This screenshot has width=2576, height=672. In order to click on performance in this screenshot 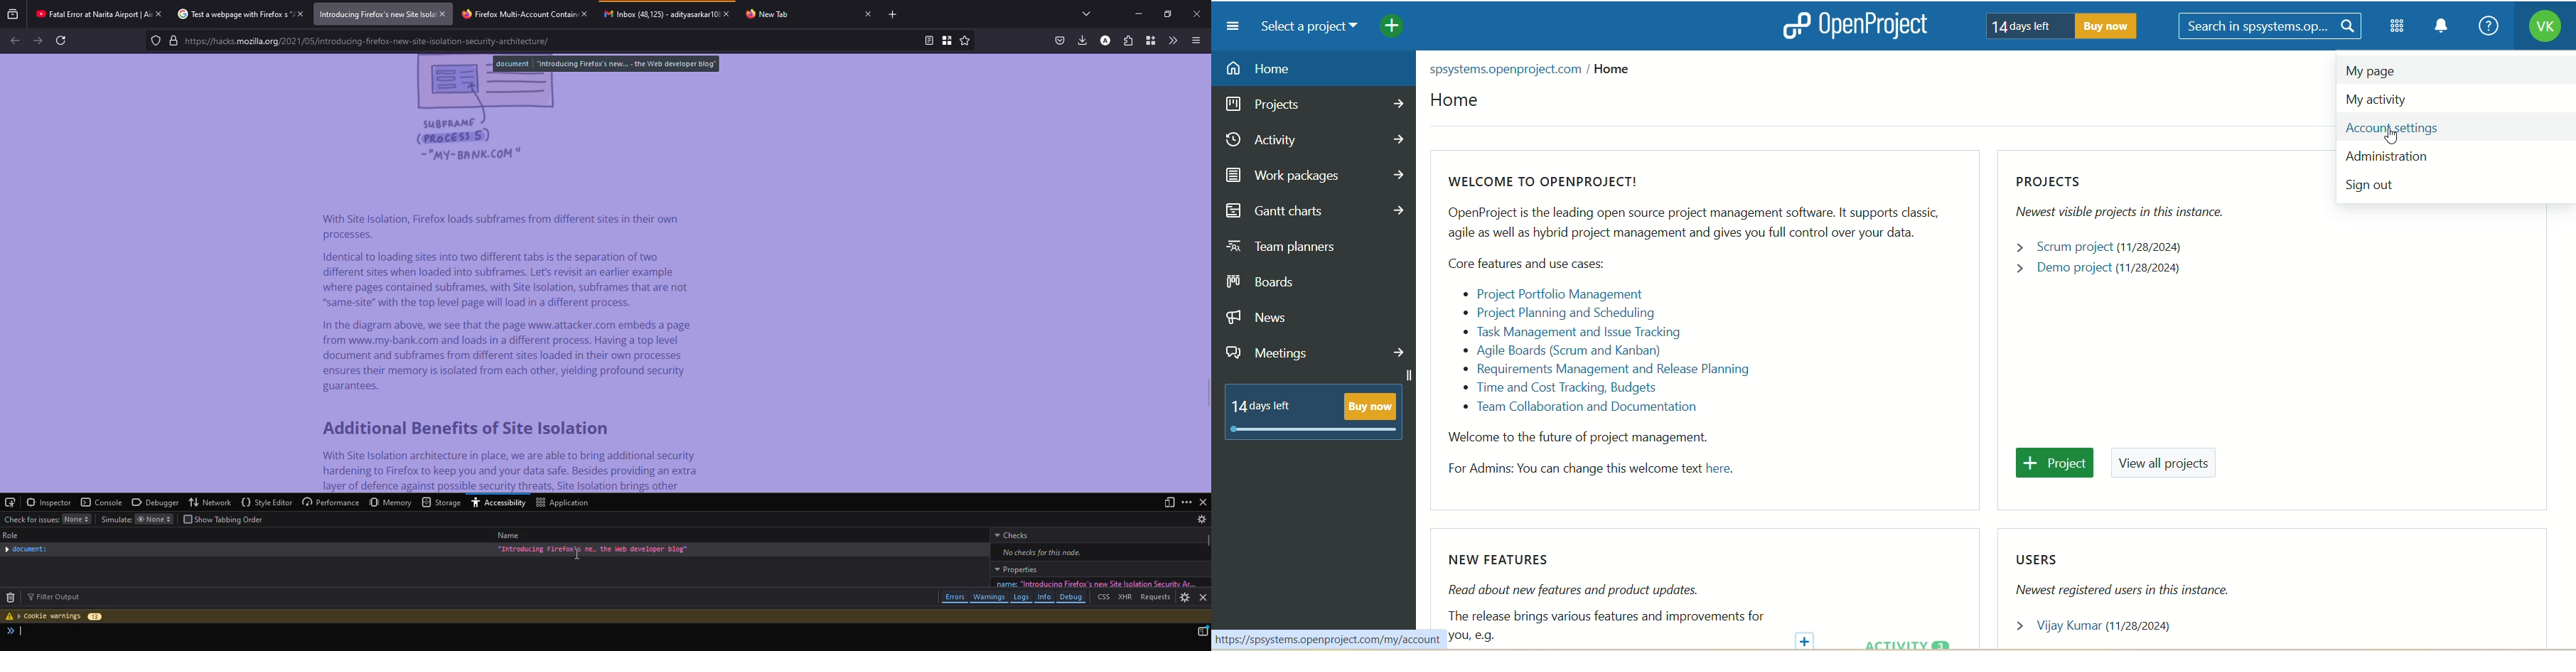, I will do `click(331, 502)`.